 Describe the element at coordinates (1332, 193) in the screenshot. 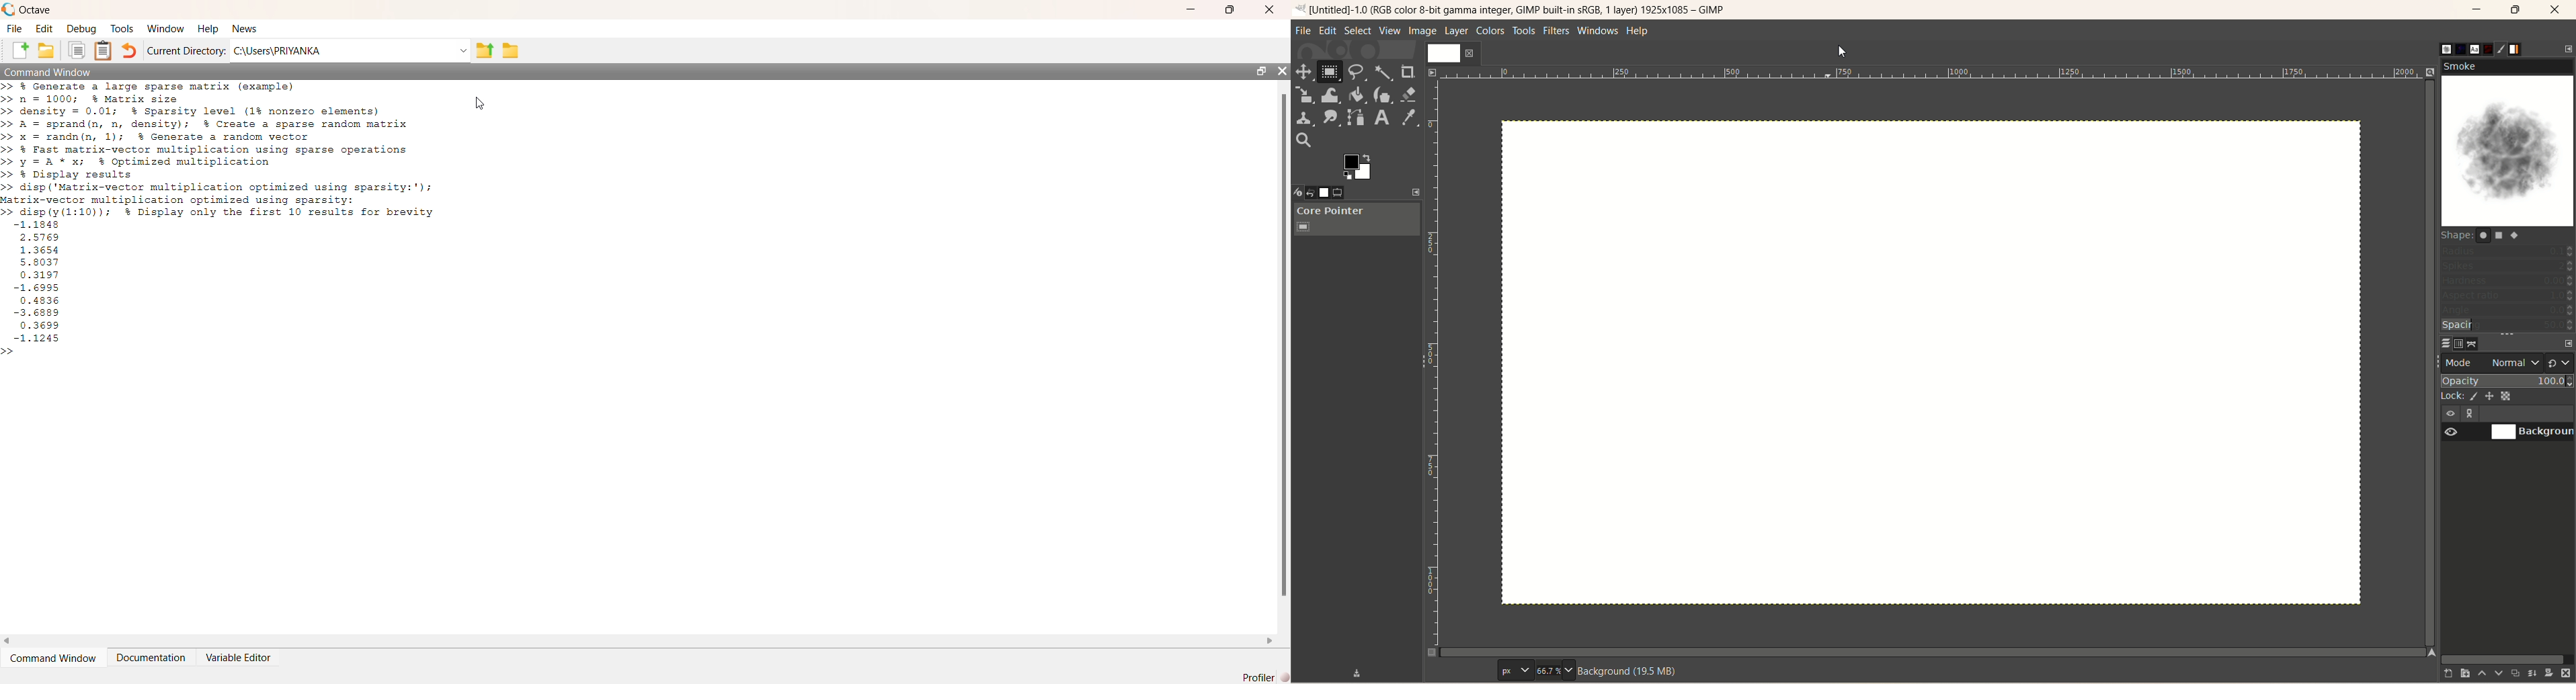

I see `image` at that location.